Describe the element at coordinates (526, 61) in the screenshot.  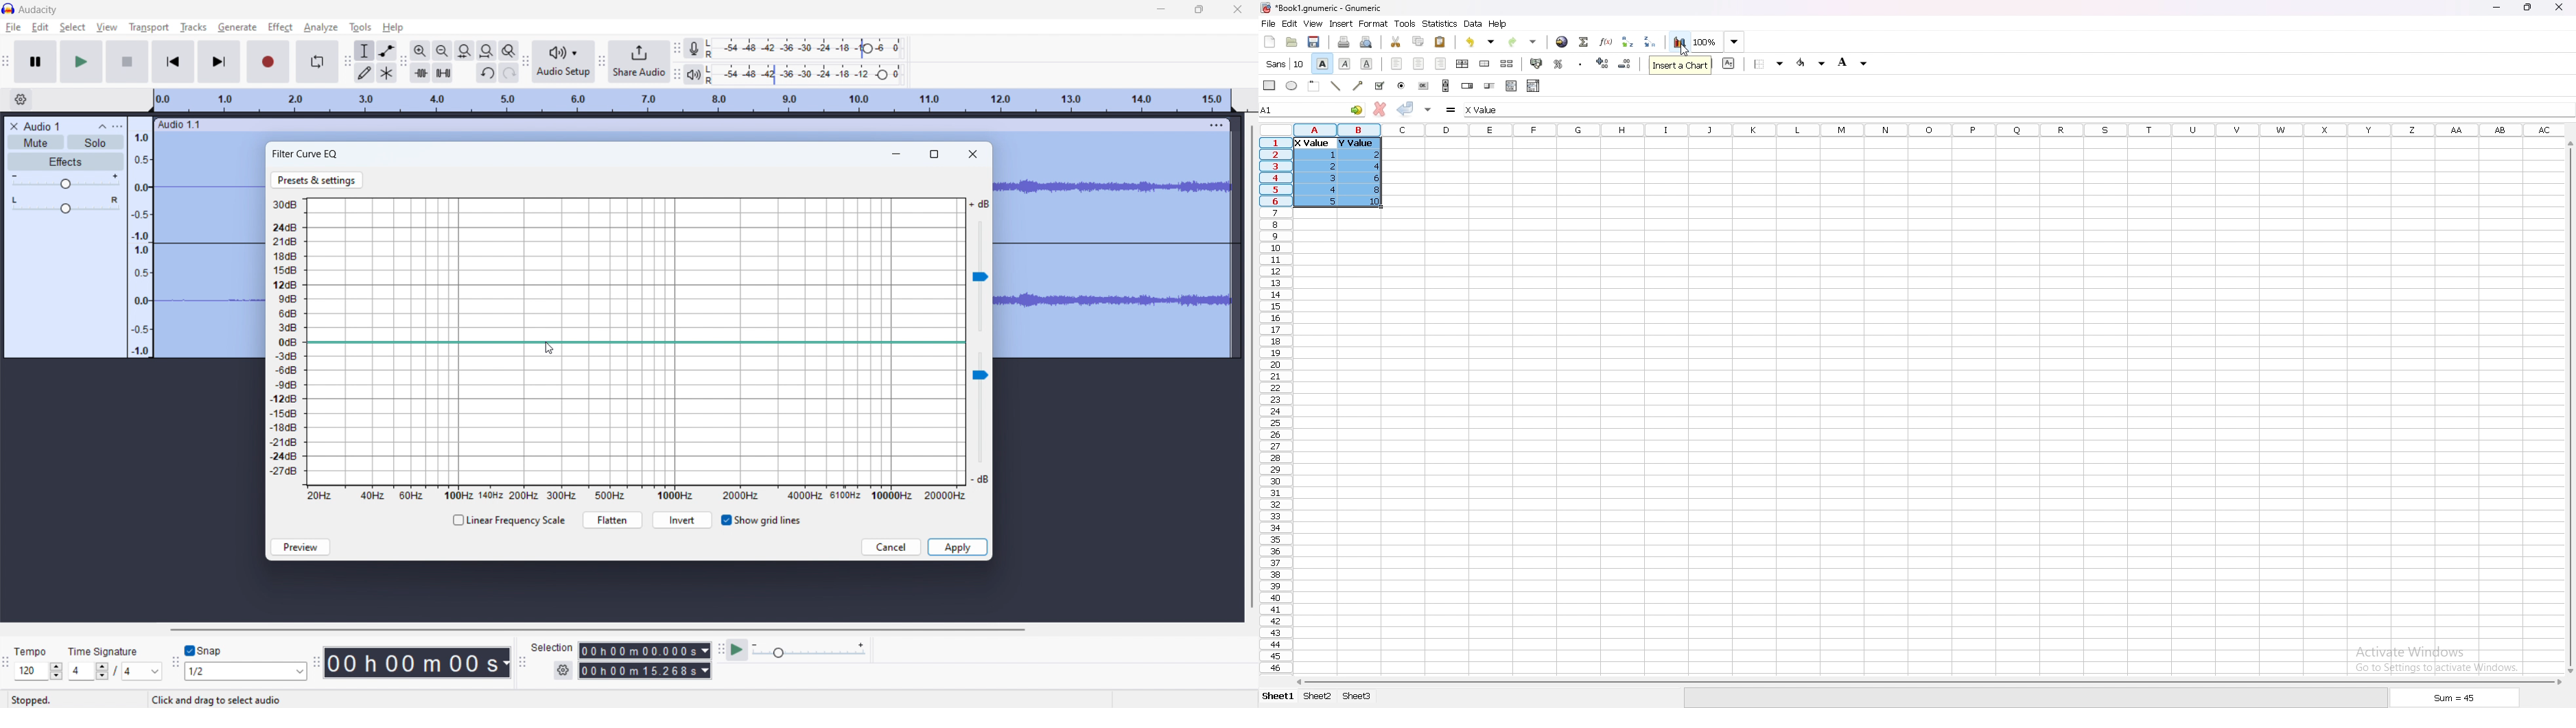
I see `audio setup toolbar` at that location.